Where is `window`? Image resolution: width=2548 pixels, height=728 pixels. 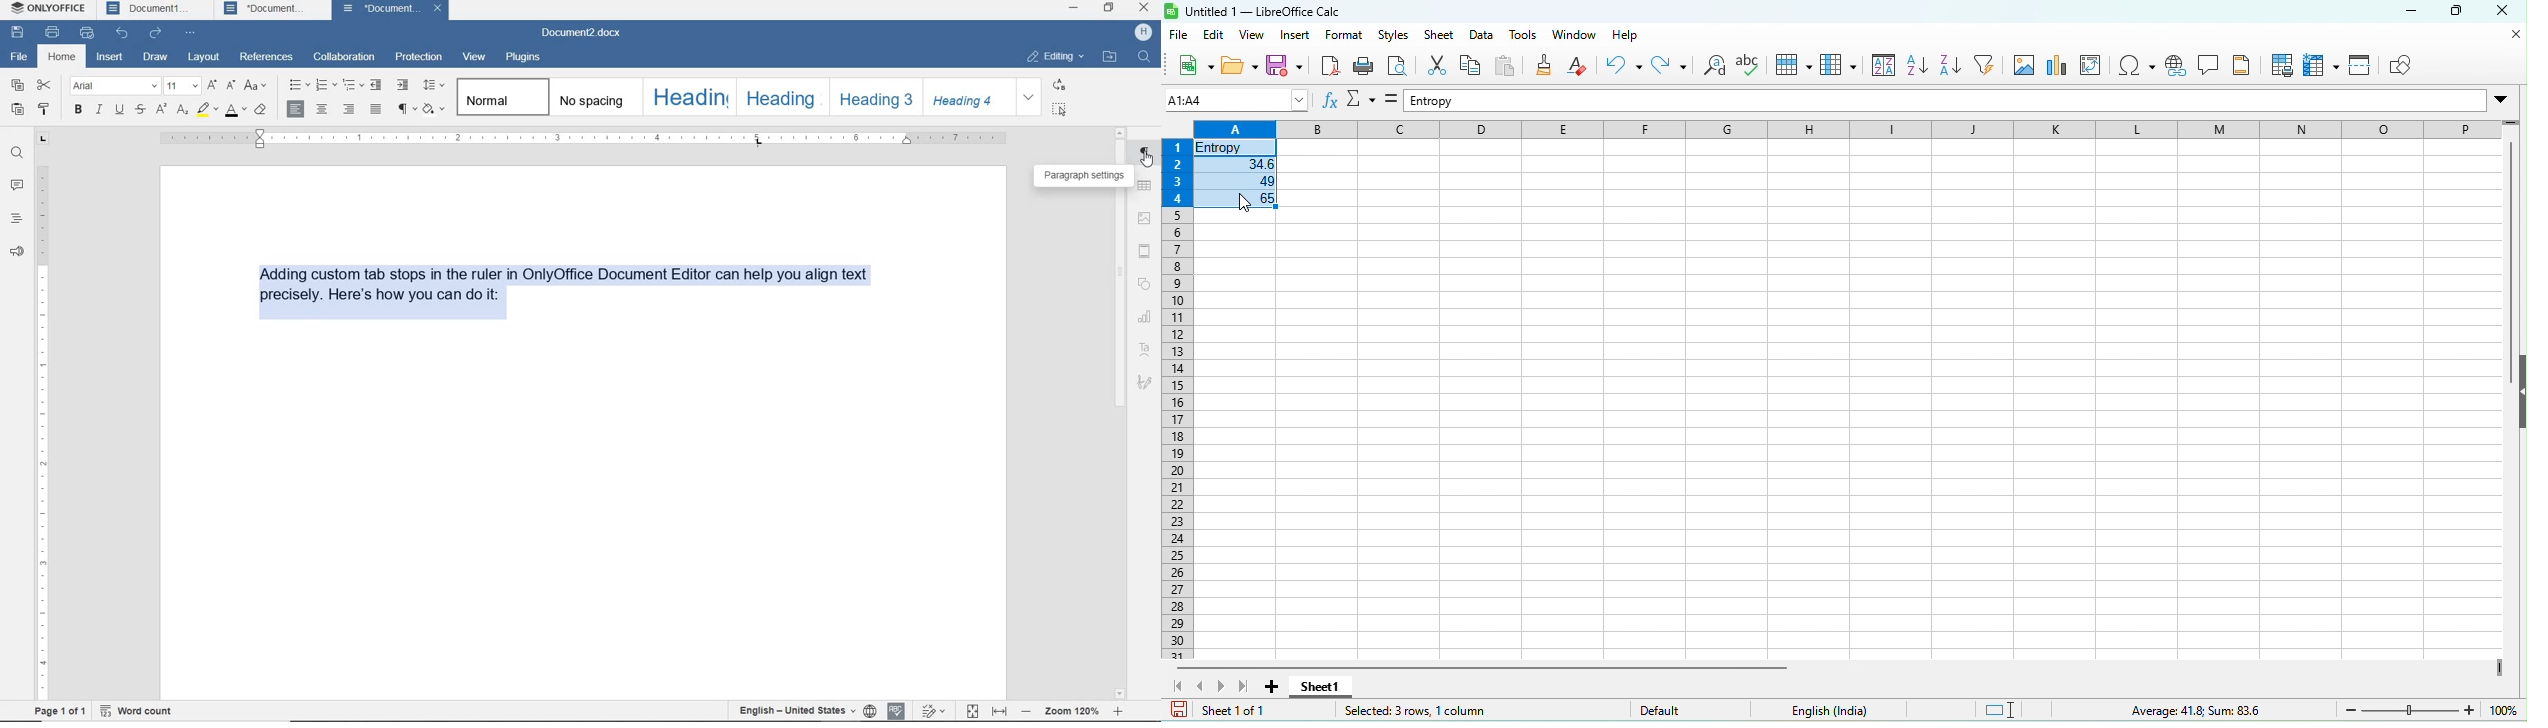
window is located at coordinates (1575, 36).